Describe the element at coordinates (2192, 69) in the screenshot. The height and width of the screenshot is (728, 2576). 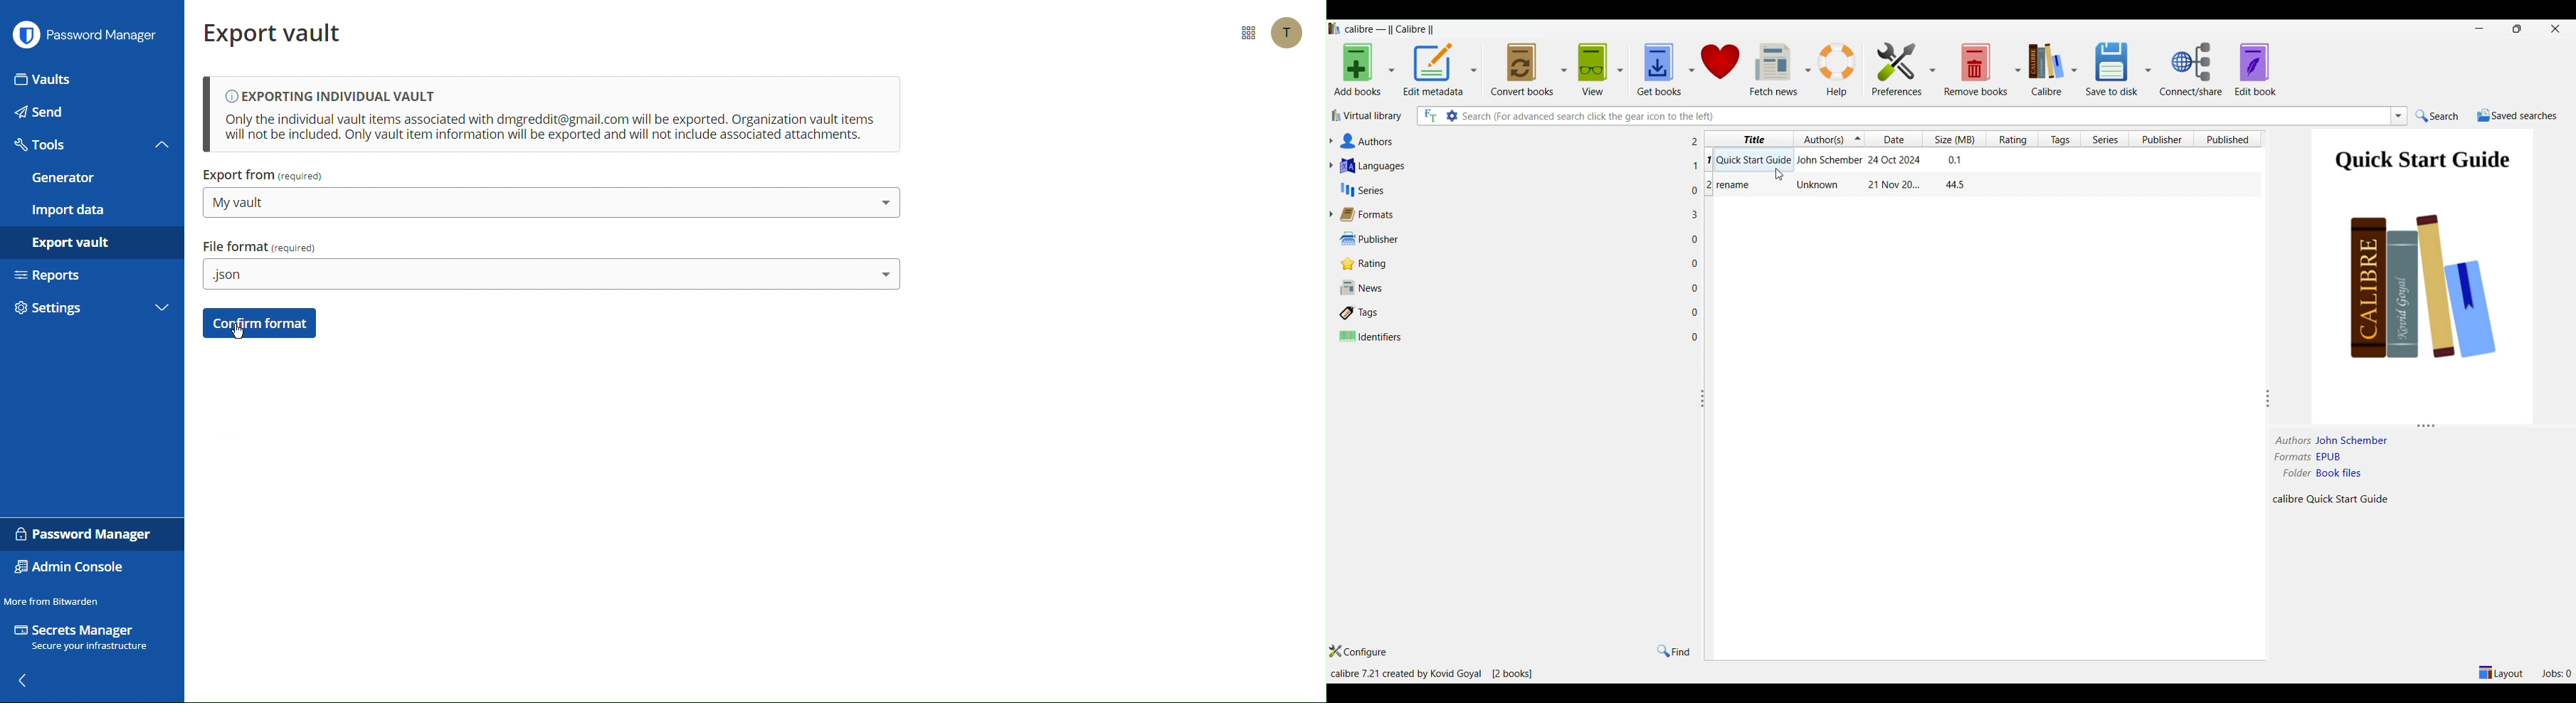
I see `Connect share` at that location.